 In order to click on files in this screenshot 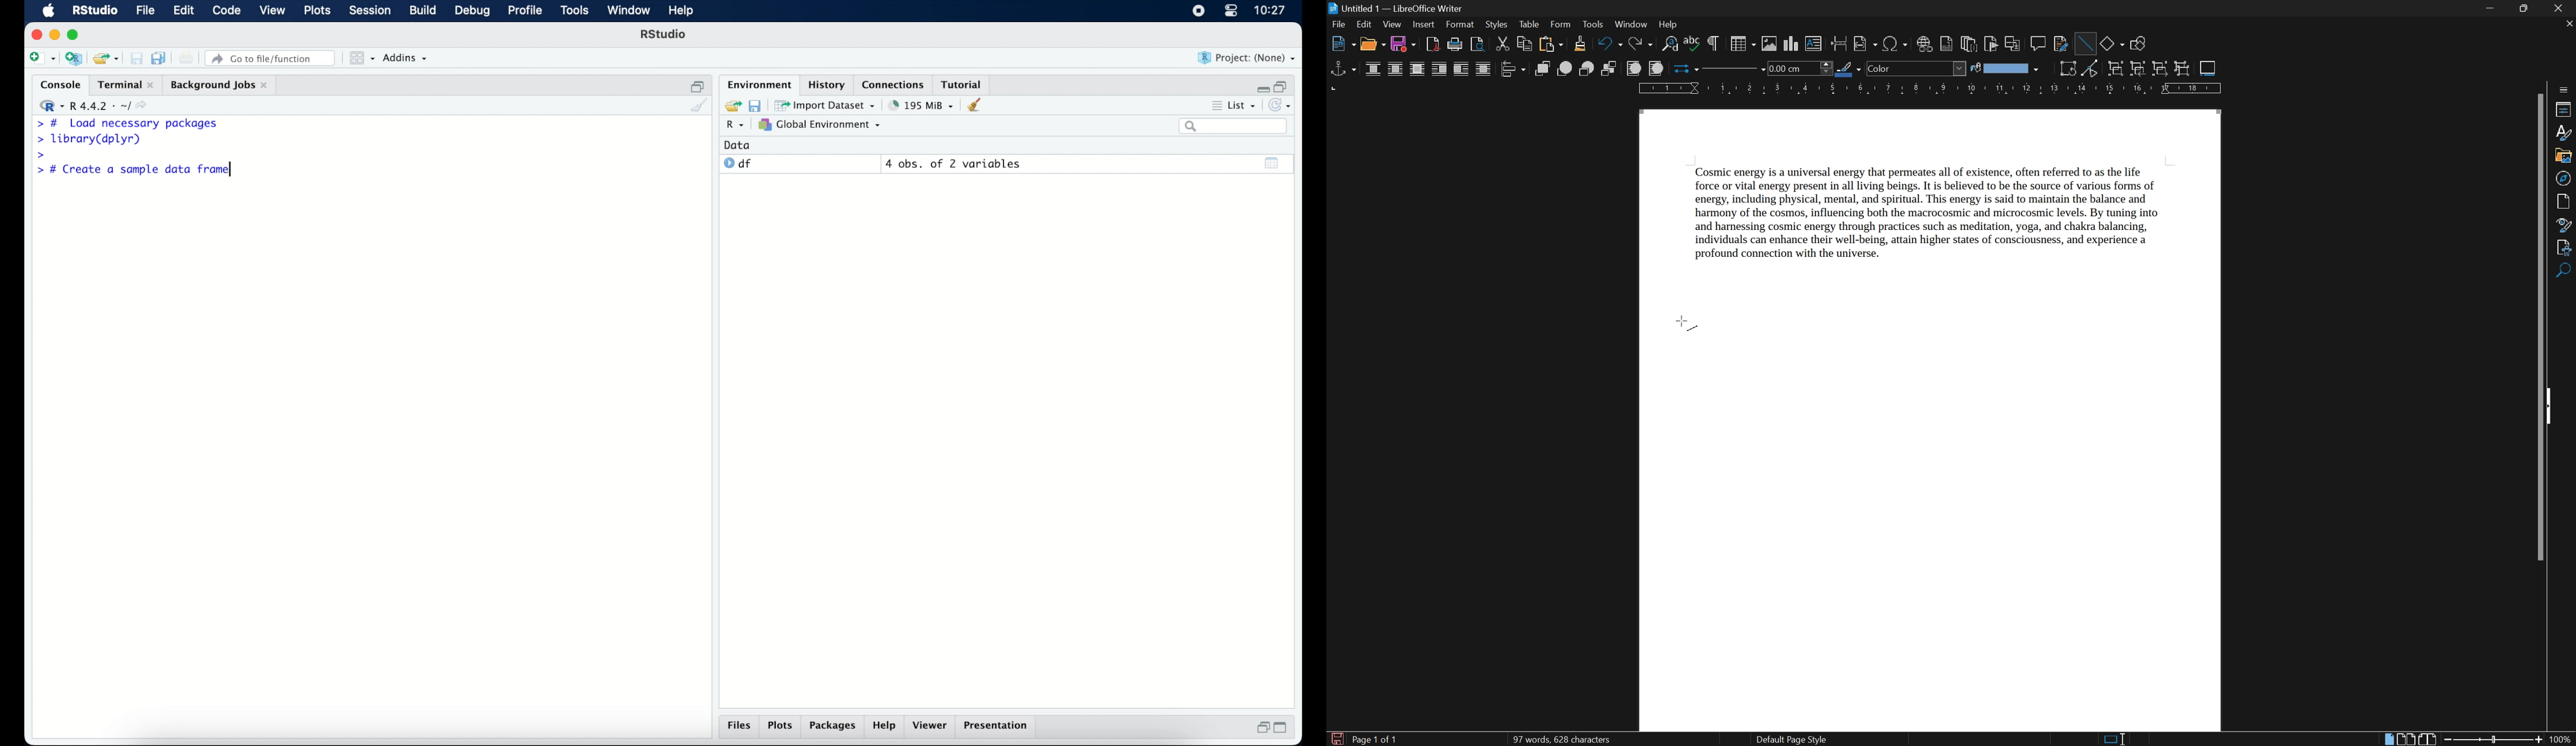, I will do `click(739, 727)`.